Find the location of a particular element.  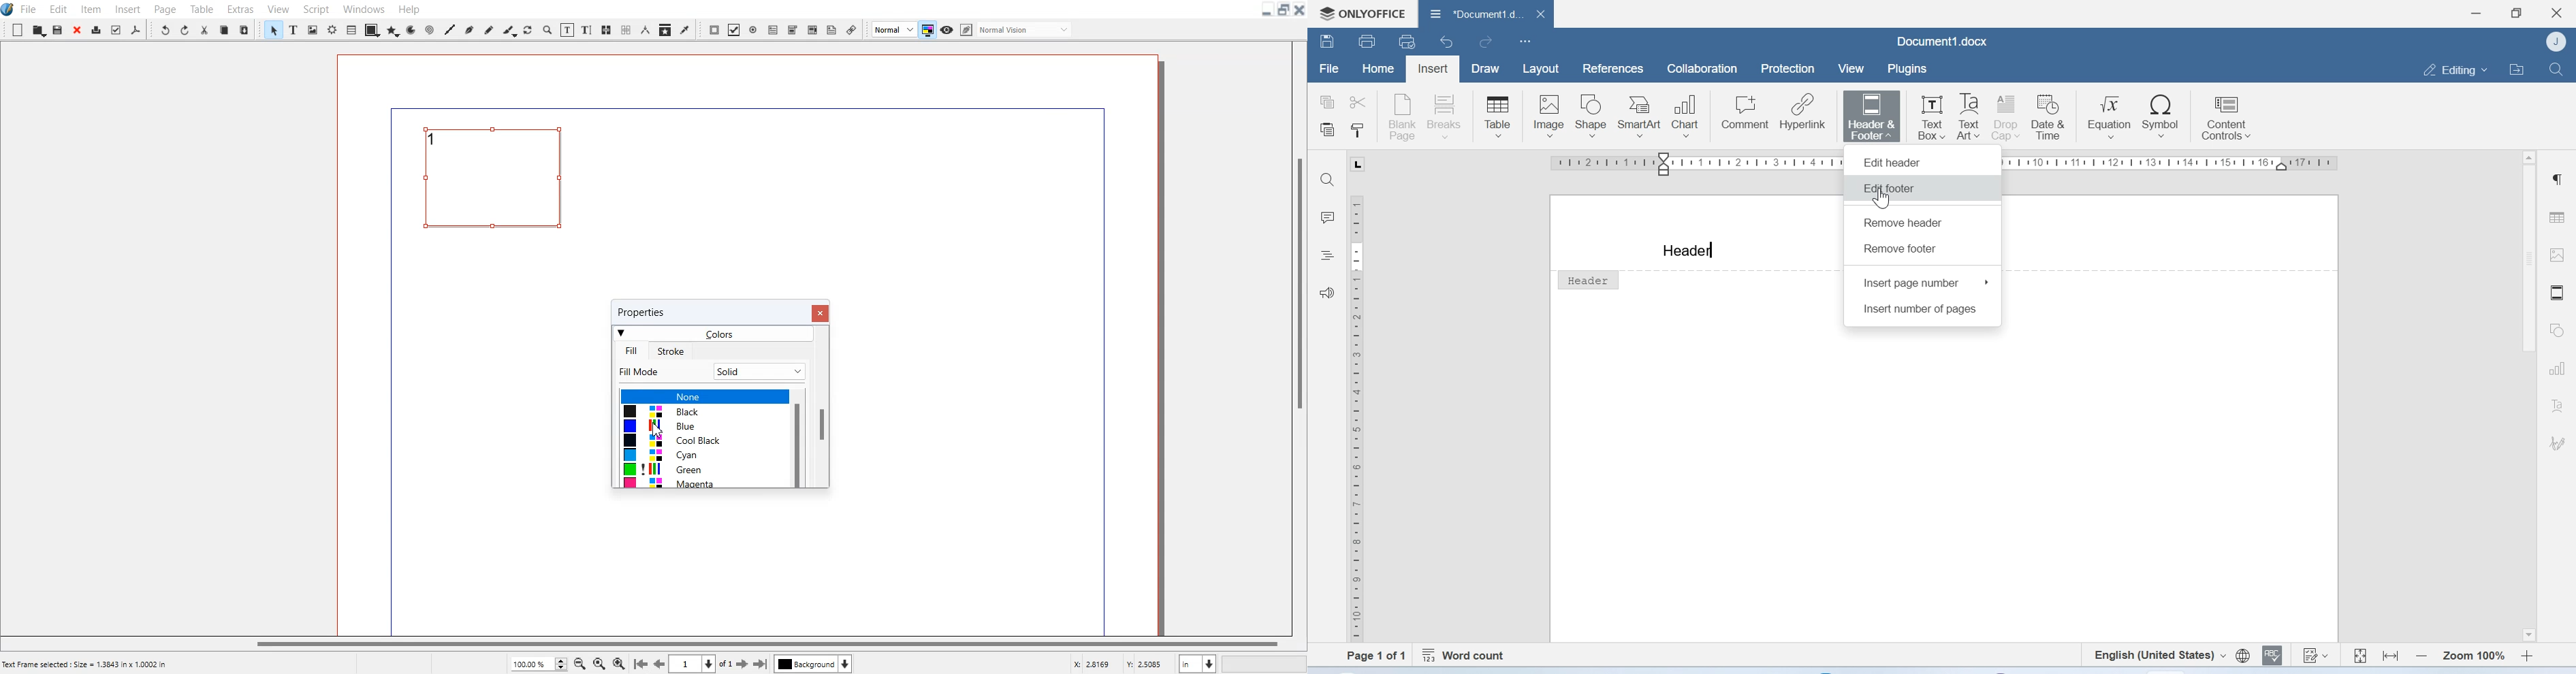

Shape is located at coordinates (372, 29).